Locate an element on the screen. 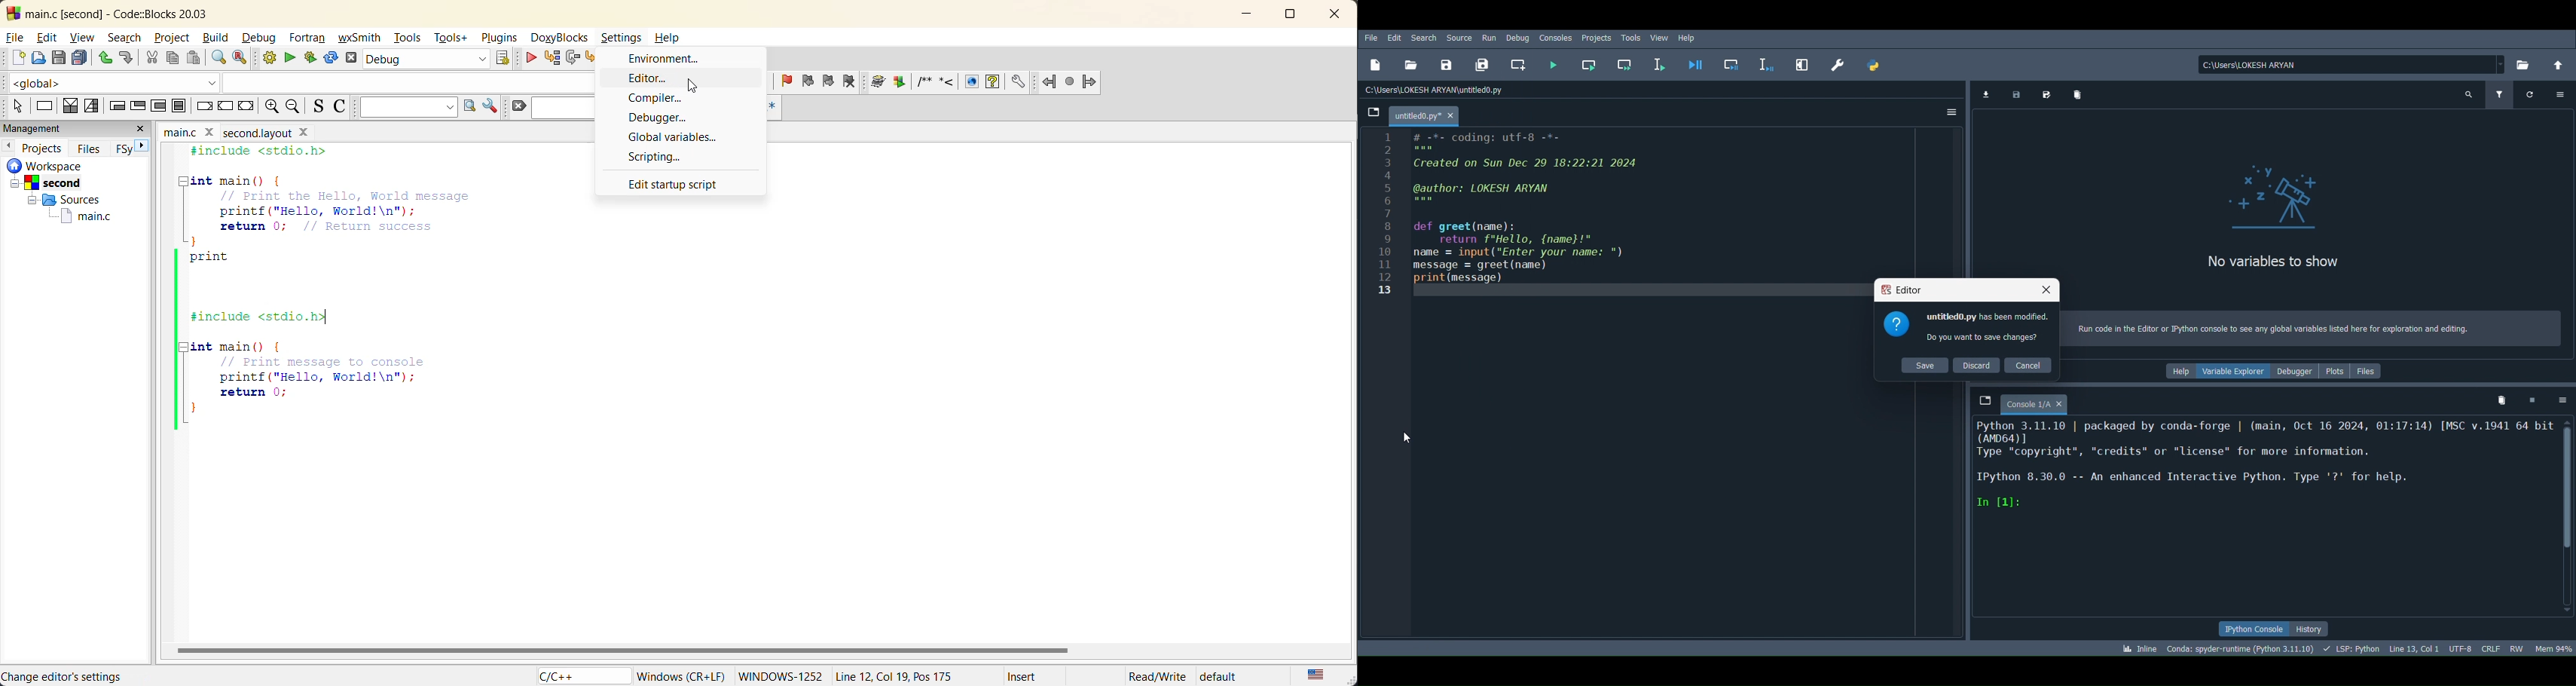 The width and height of the screenshot is (2576, 700). file location is located at coordinates (115, 675).